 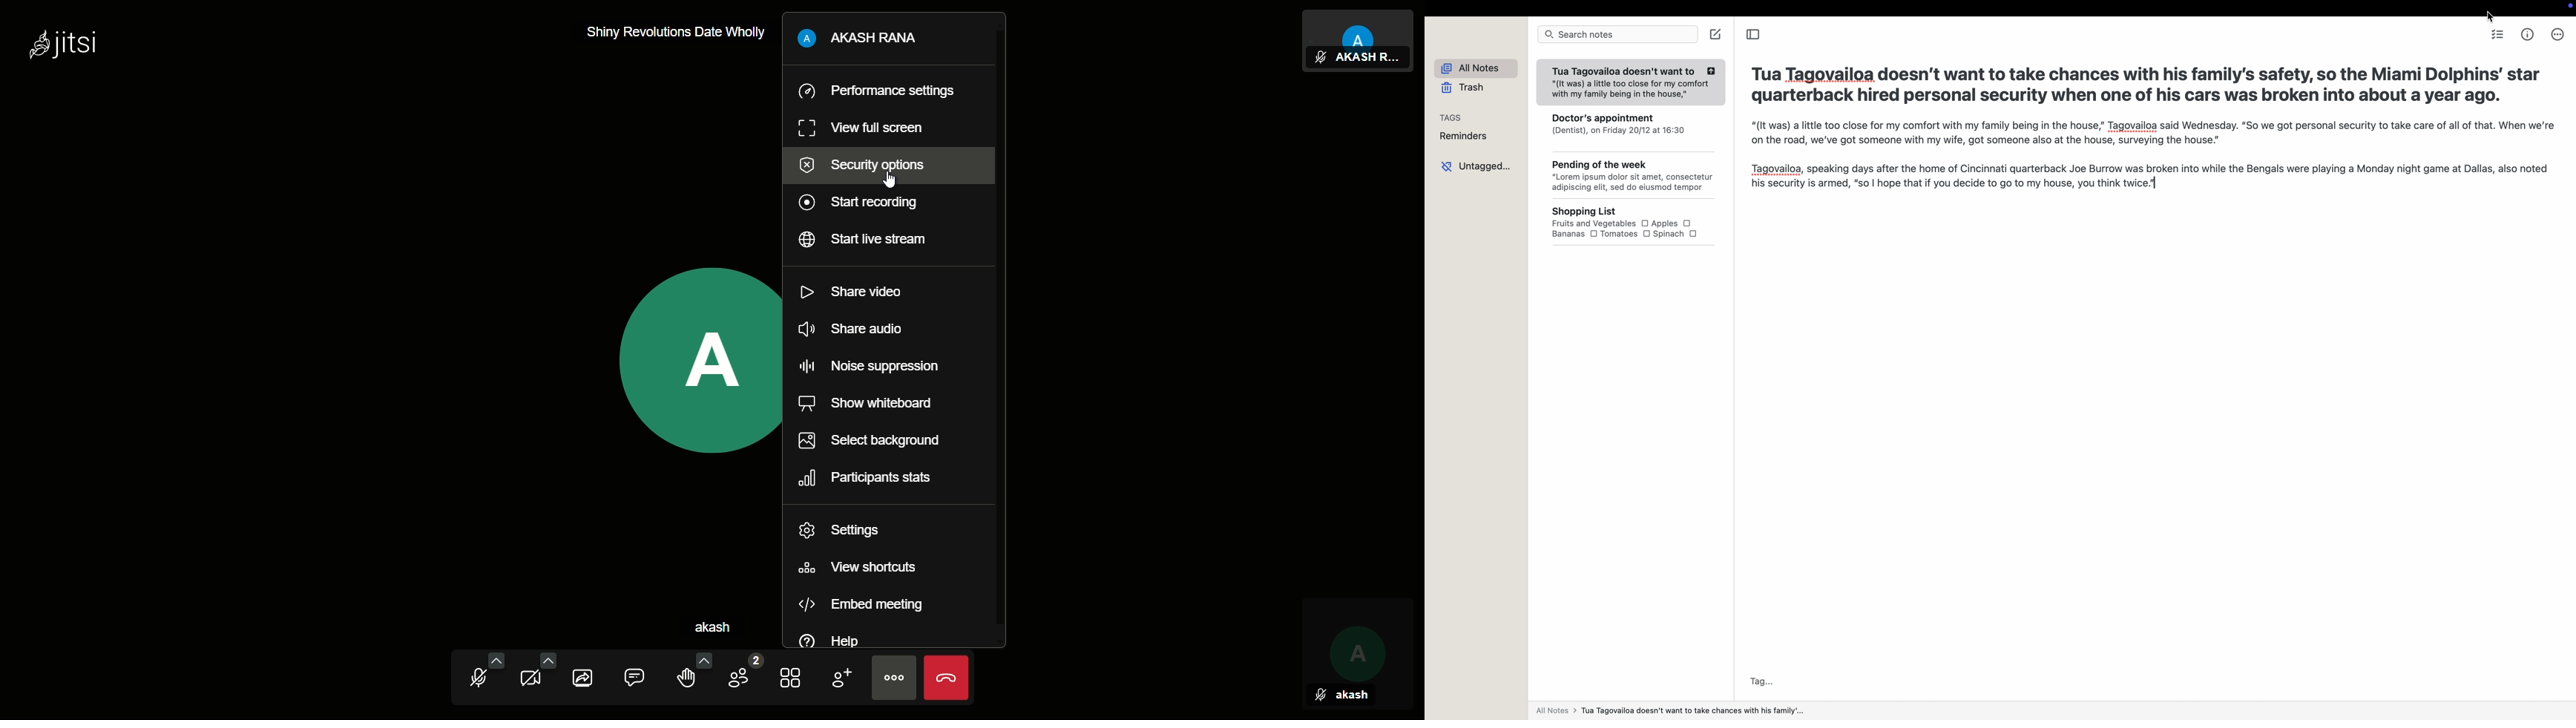 I want to click on cursor, so click(x=2490, y=15).